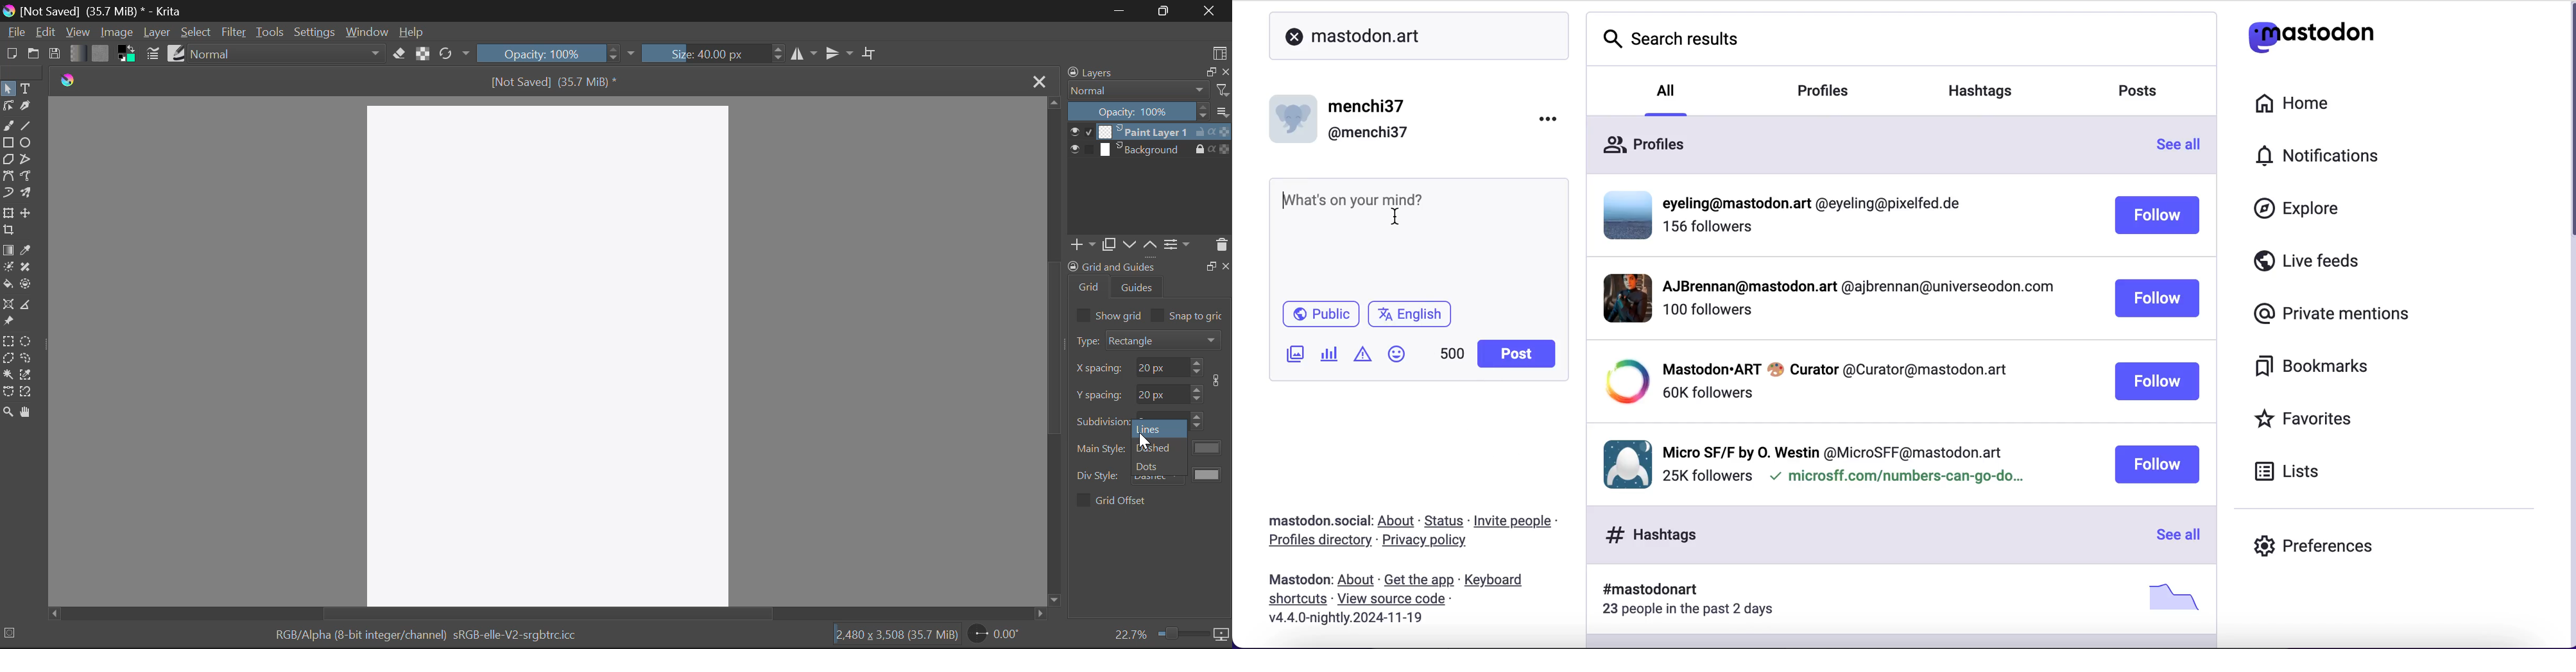 The height and width of the screenshot is (672, 2576). Describe the element at coordinates (1226, 265) in the screenshot. I see `` at that location.